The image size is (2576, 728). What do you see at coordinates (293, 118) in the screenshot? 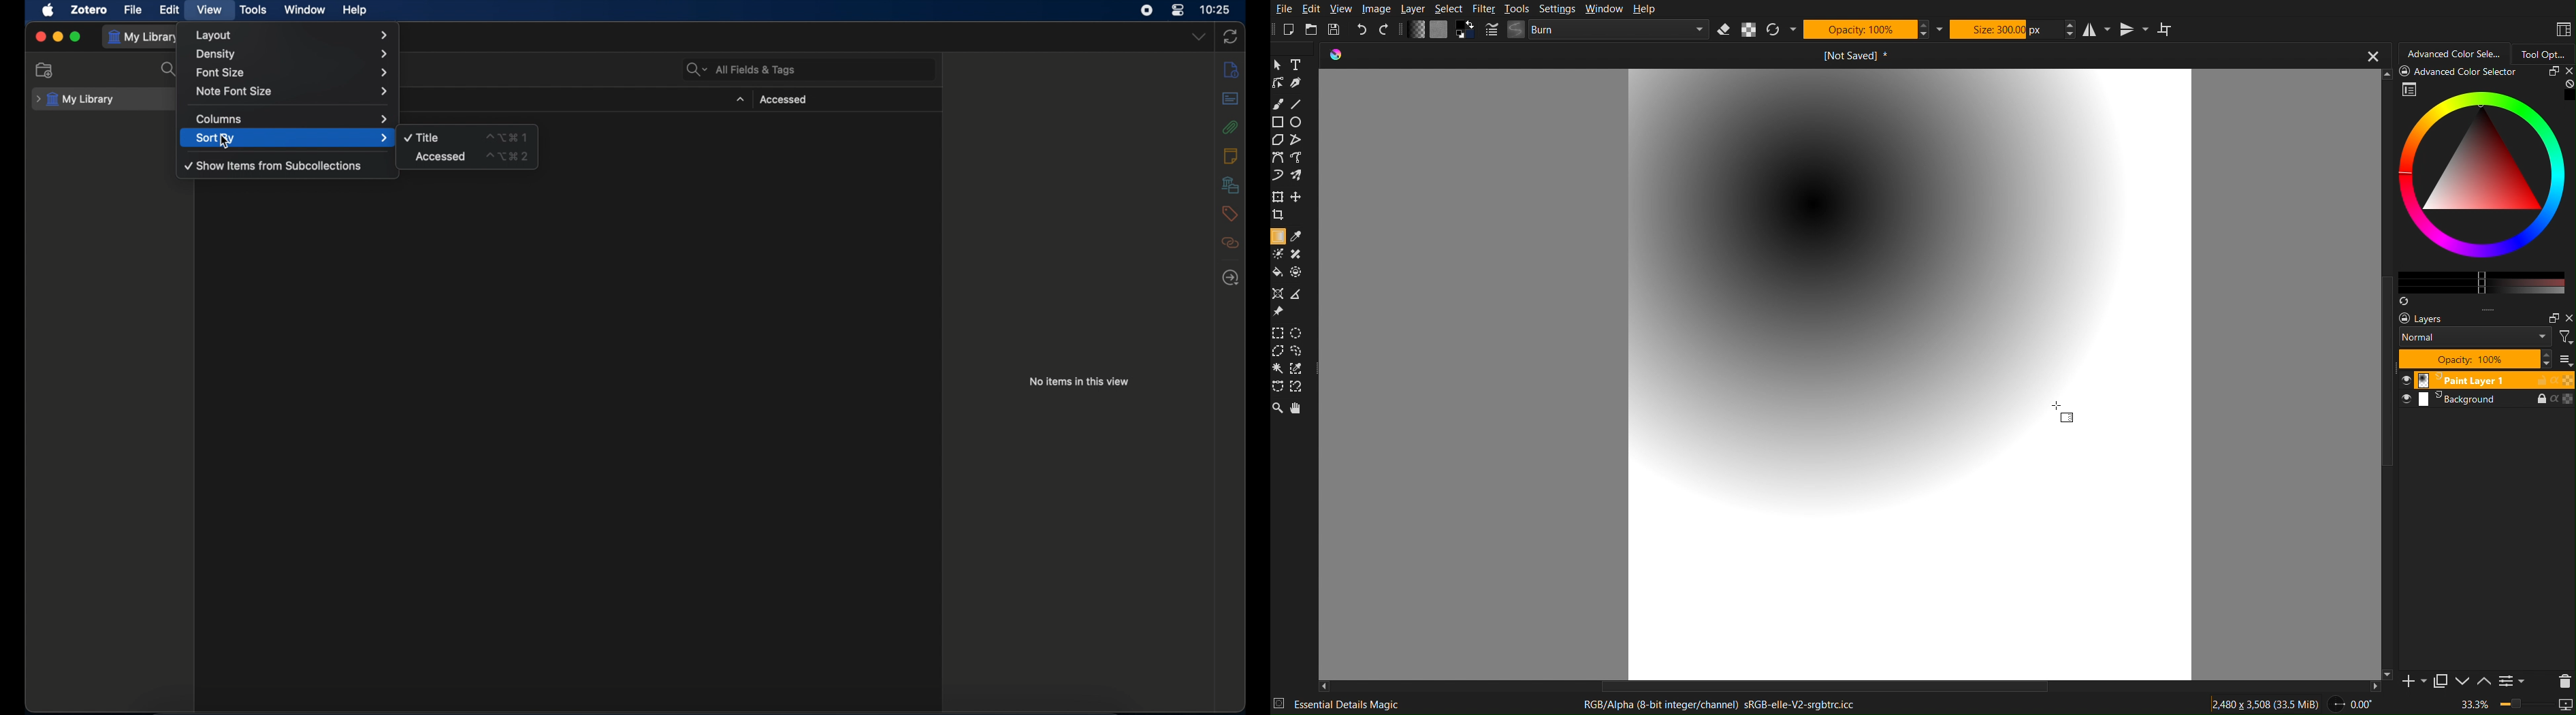
I see `columns` at bounding box center [293, 118].